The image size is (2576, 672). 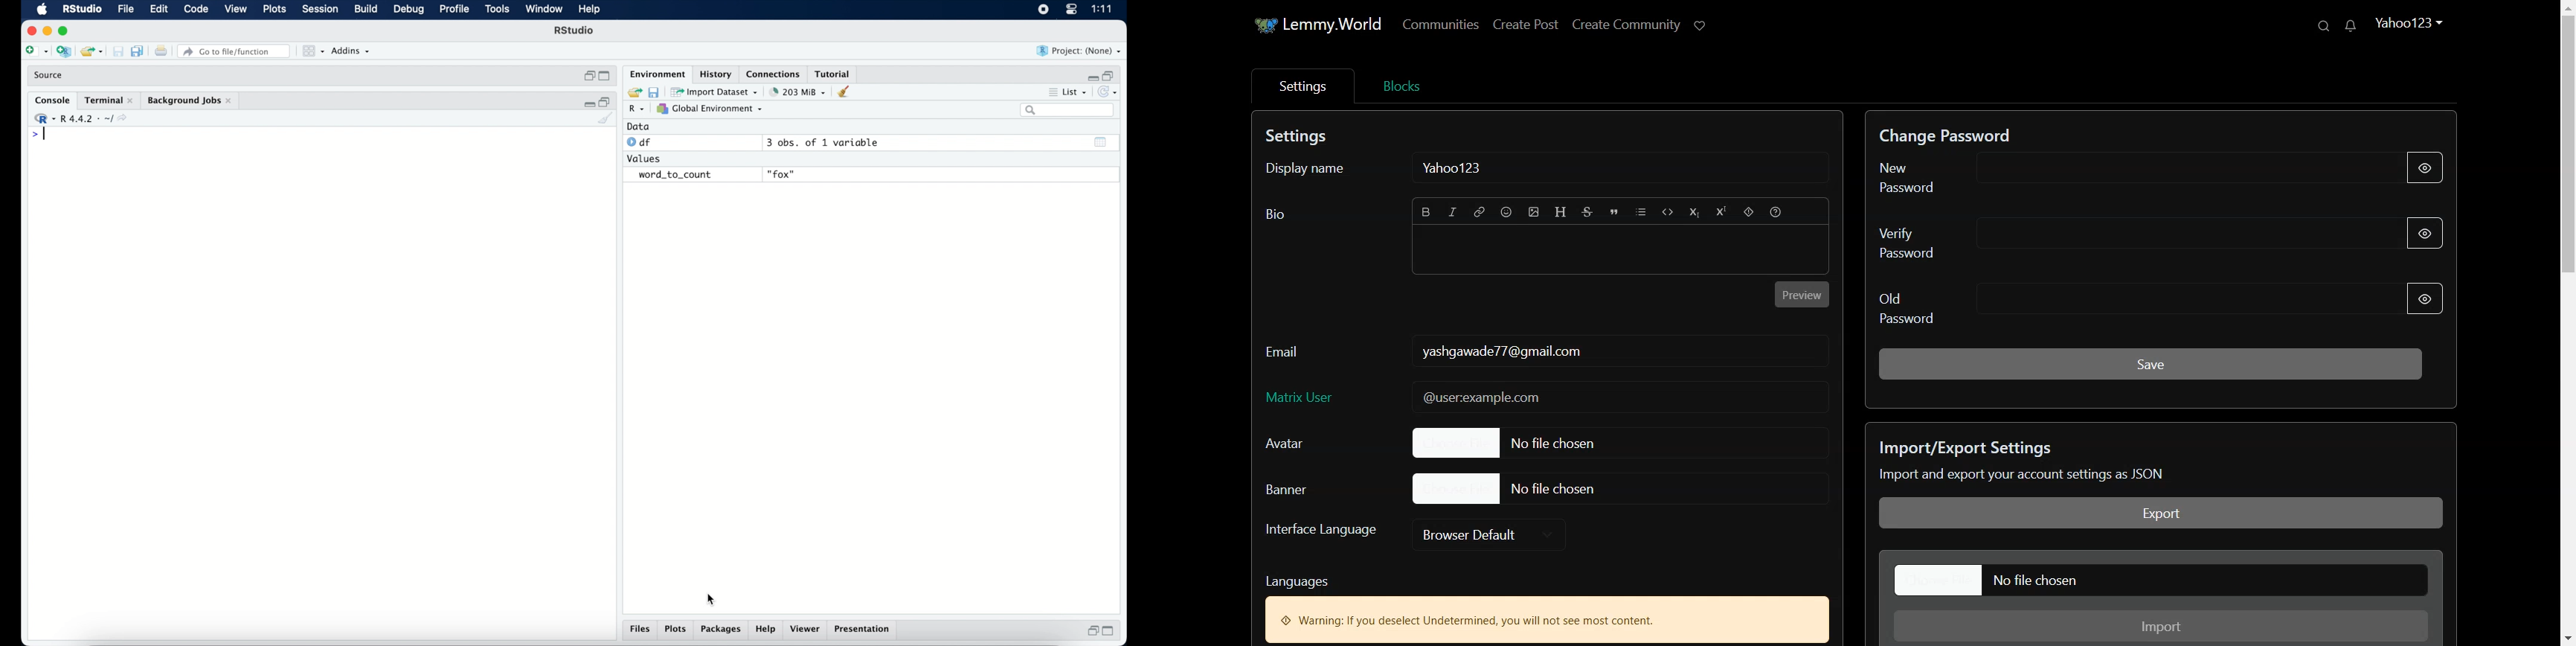 I want to click on Create Community ©, so click(x=1642, y=22).